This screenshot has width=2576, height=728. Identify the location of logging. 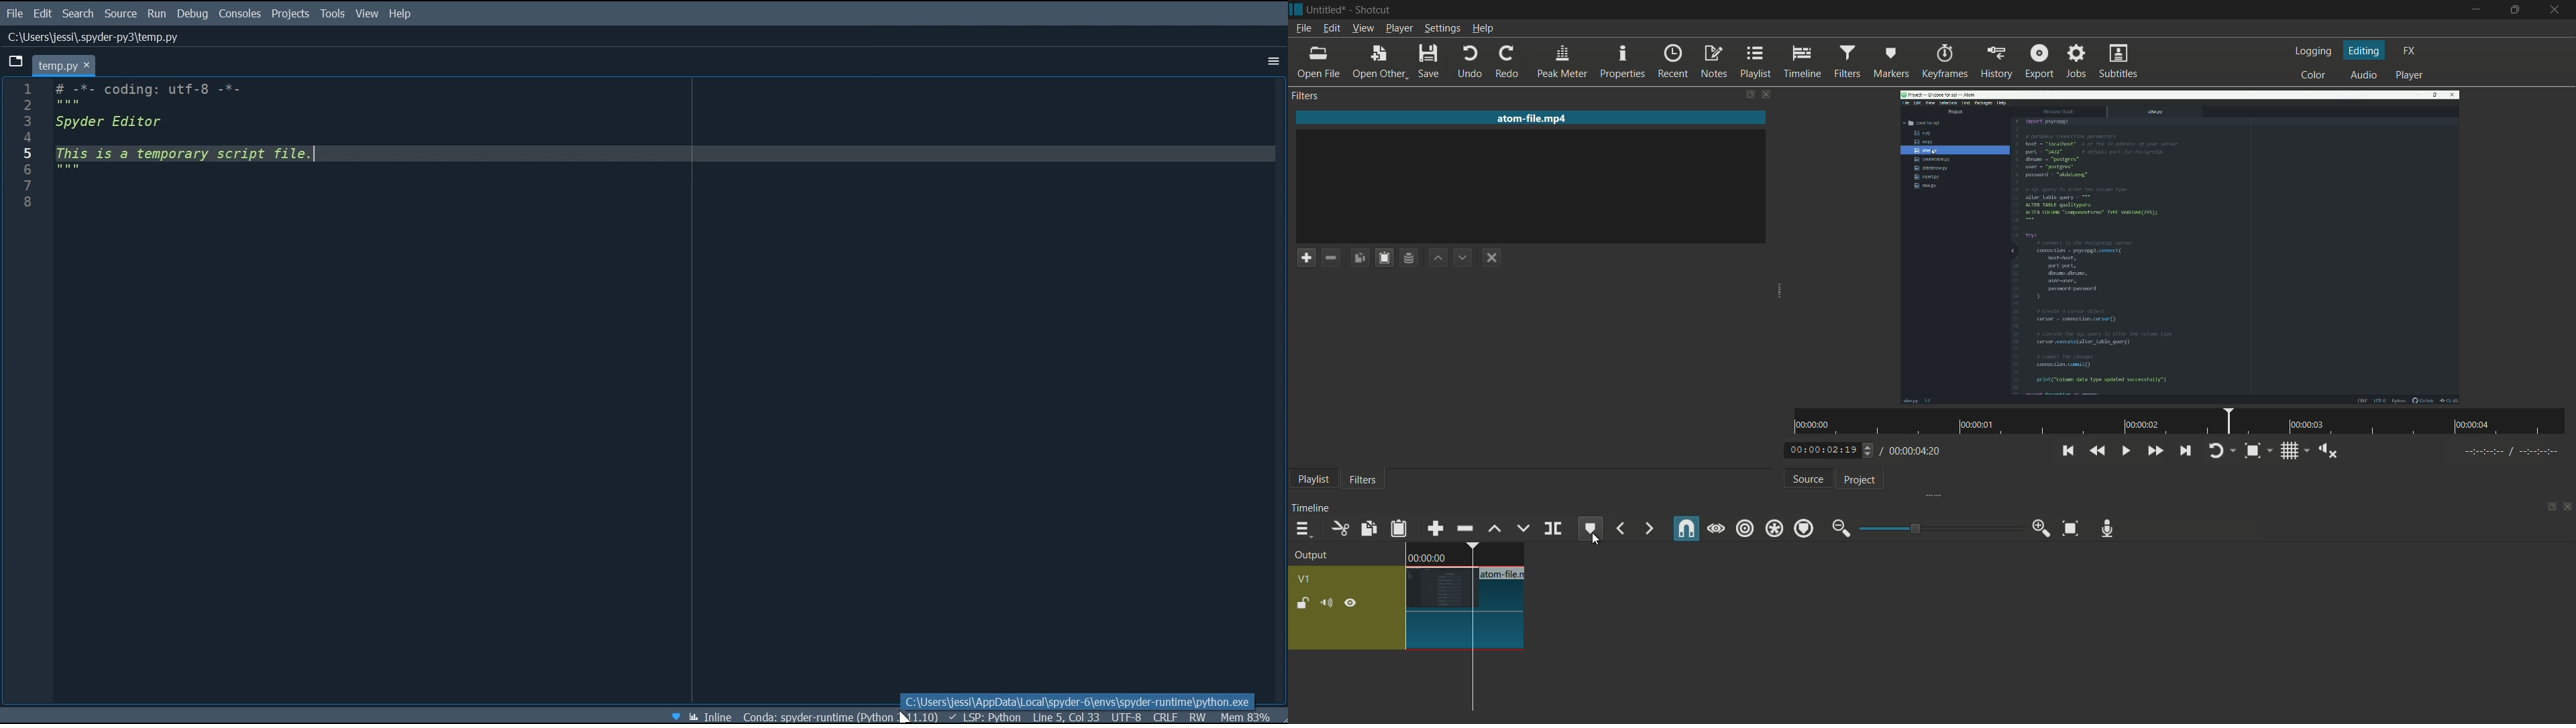
(2315, 51).